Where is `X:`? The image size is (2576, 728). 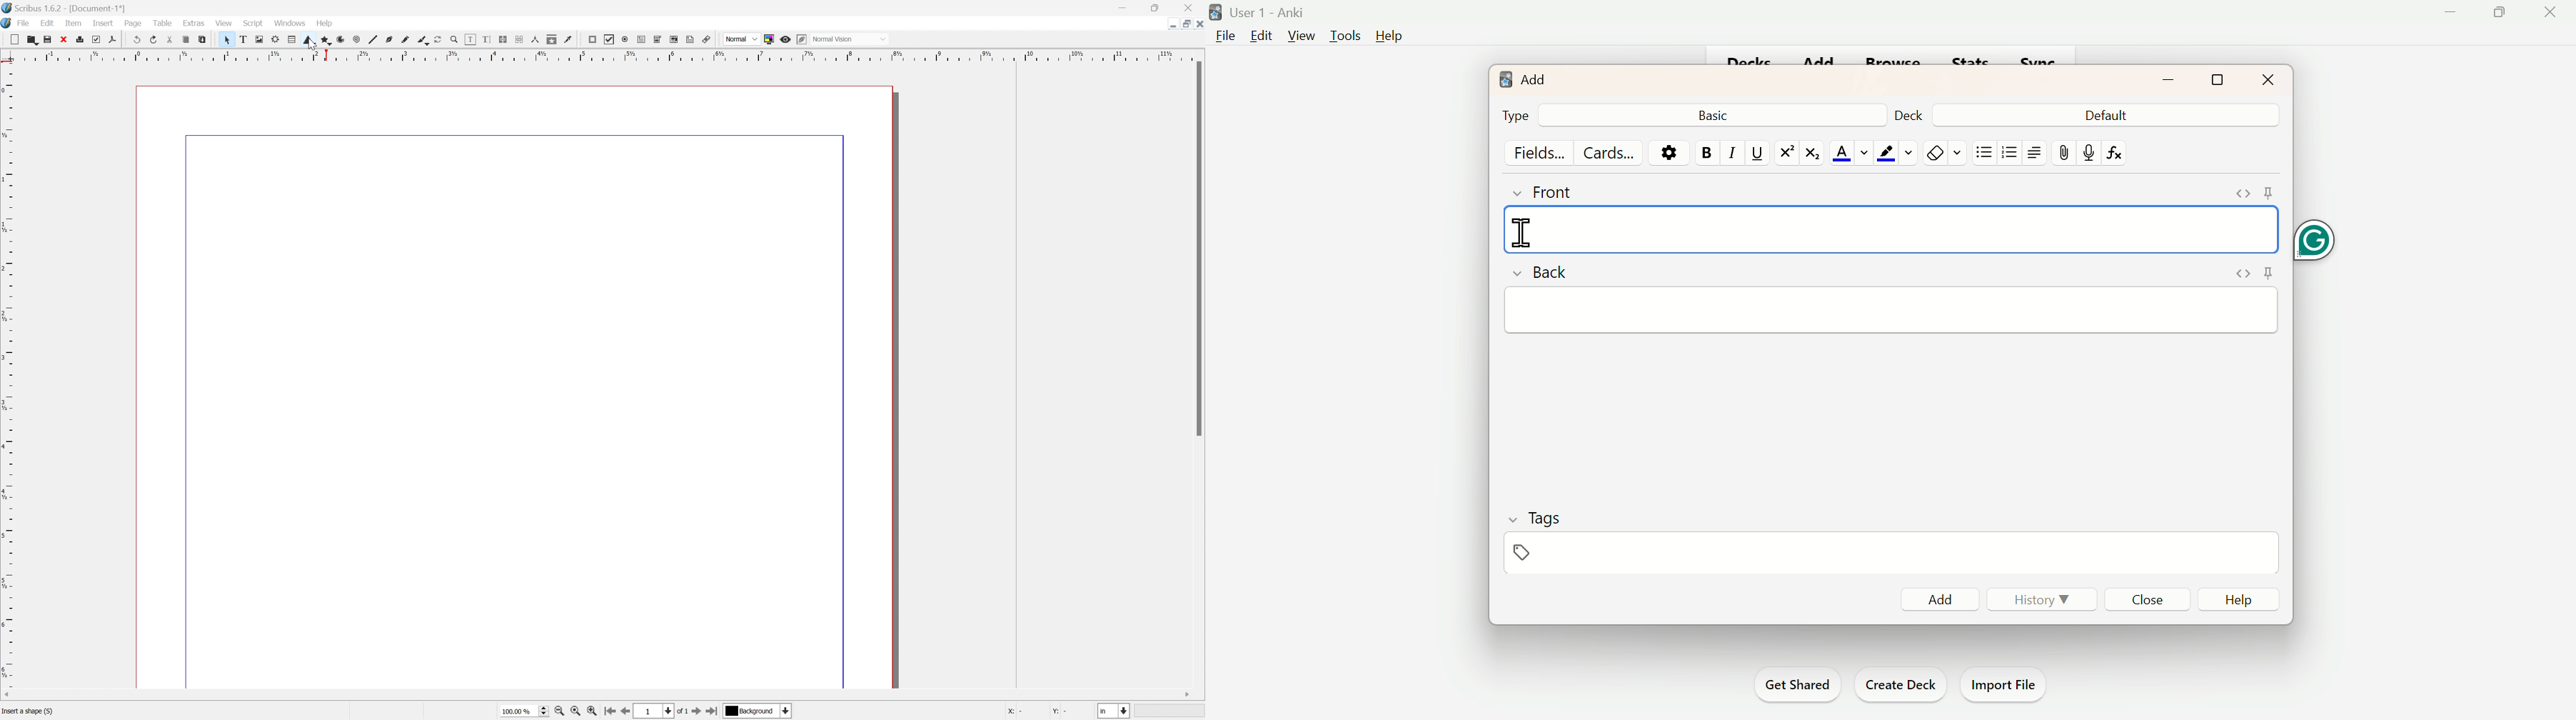
X: is located at coordinates (1010, 710).